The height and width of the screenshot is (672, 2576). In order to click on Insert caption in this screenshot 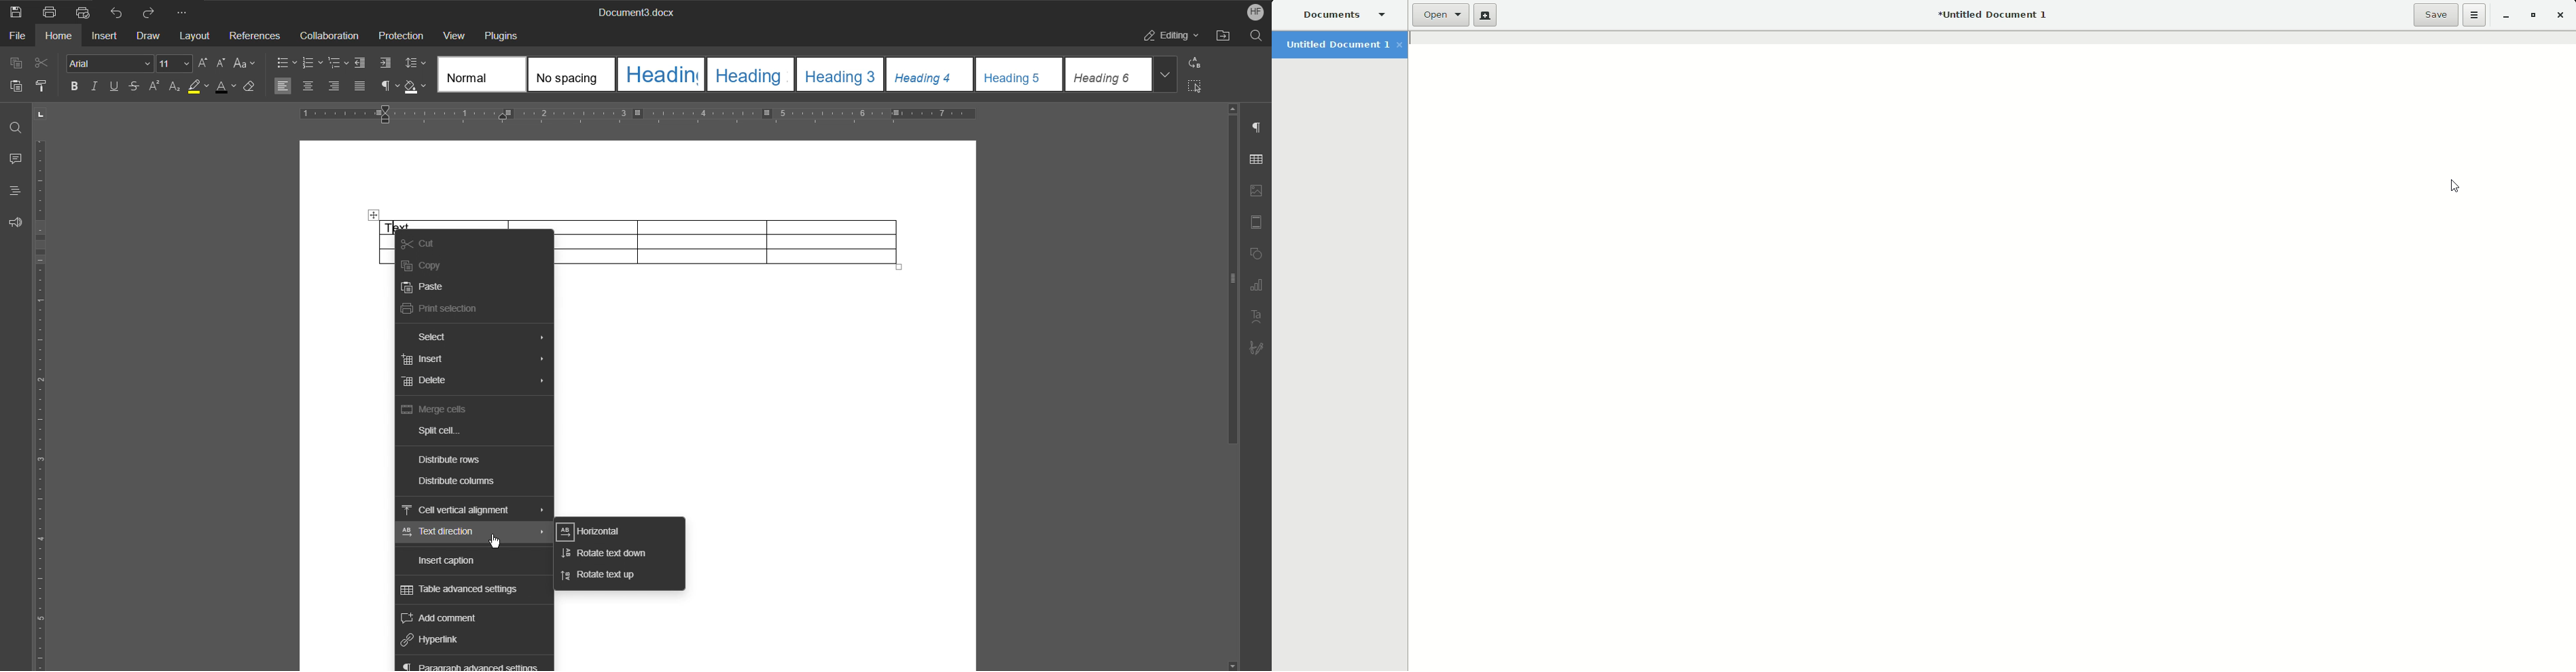, I will do `click(450, 561)`.